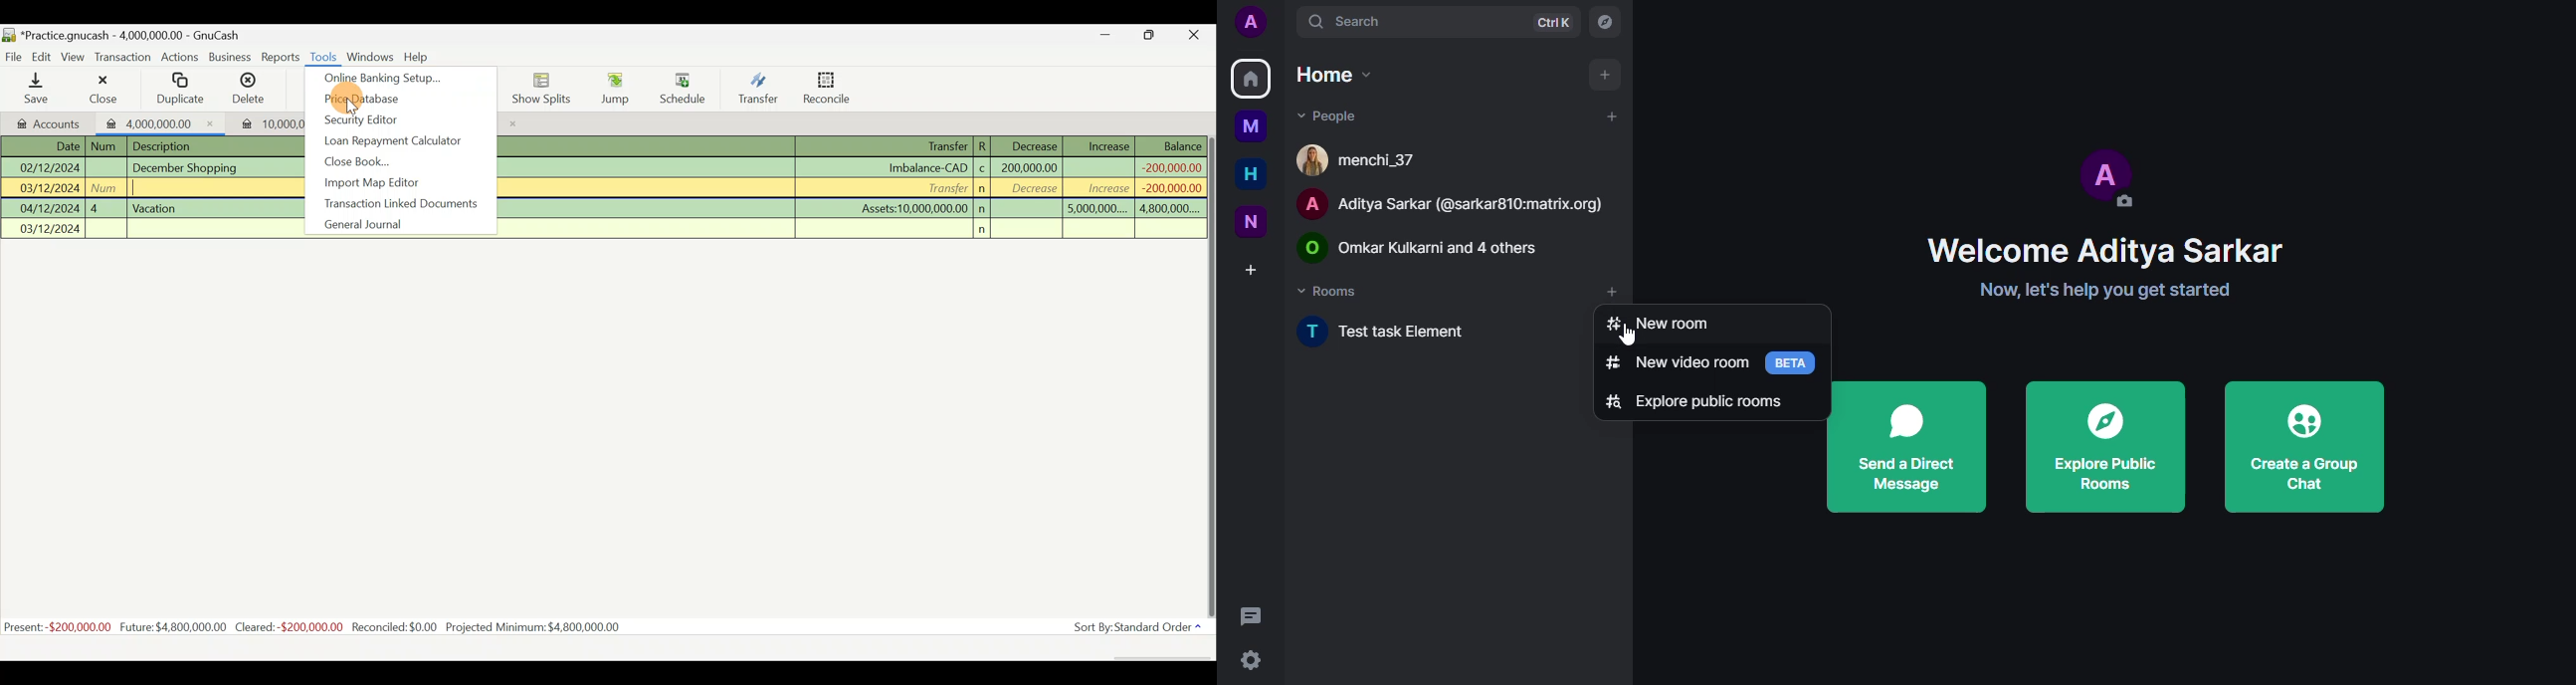 This screenshot has height=700, width=2576. I want to click on profile, so click(2110, 175).